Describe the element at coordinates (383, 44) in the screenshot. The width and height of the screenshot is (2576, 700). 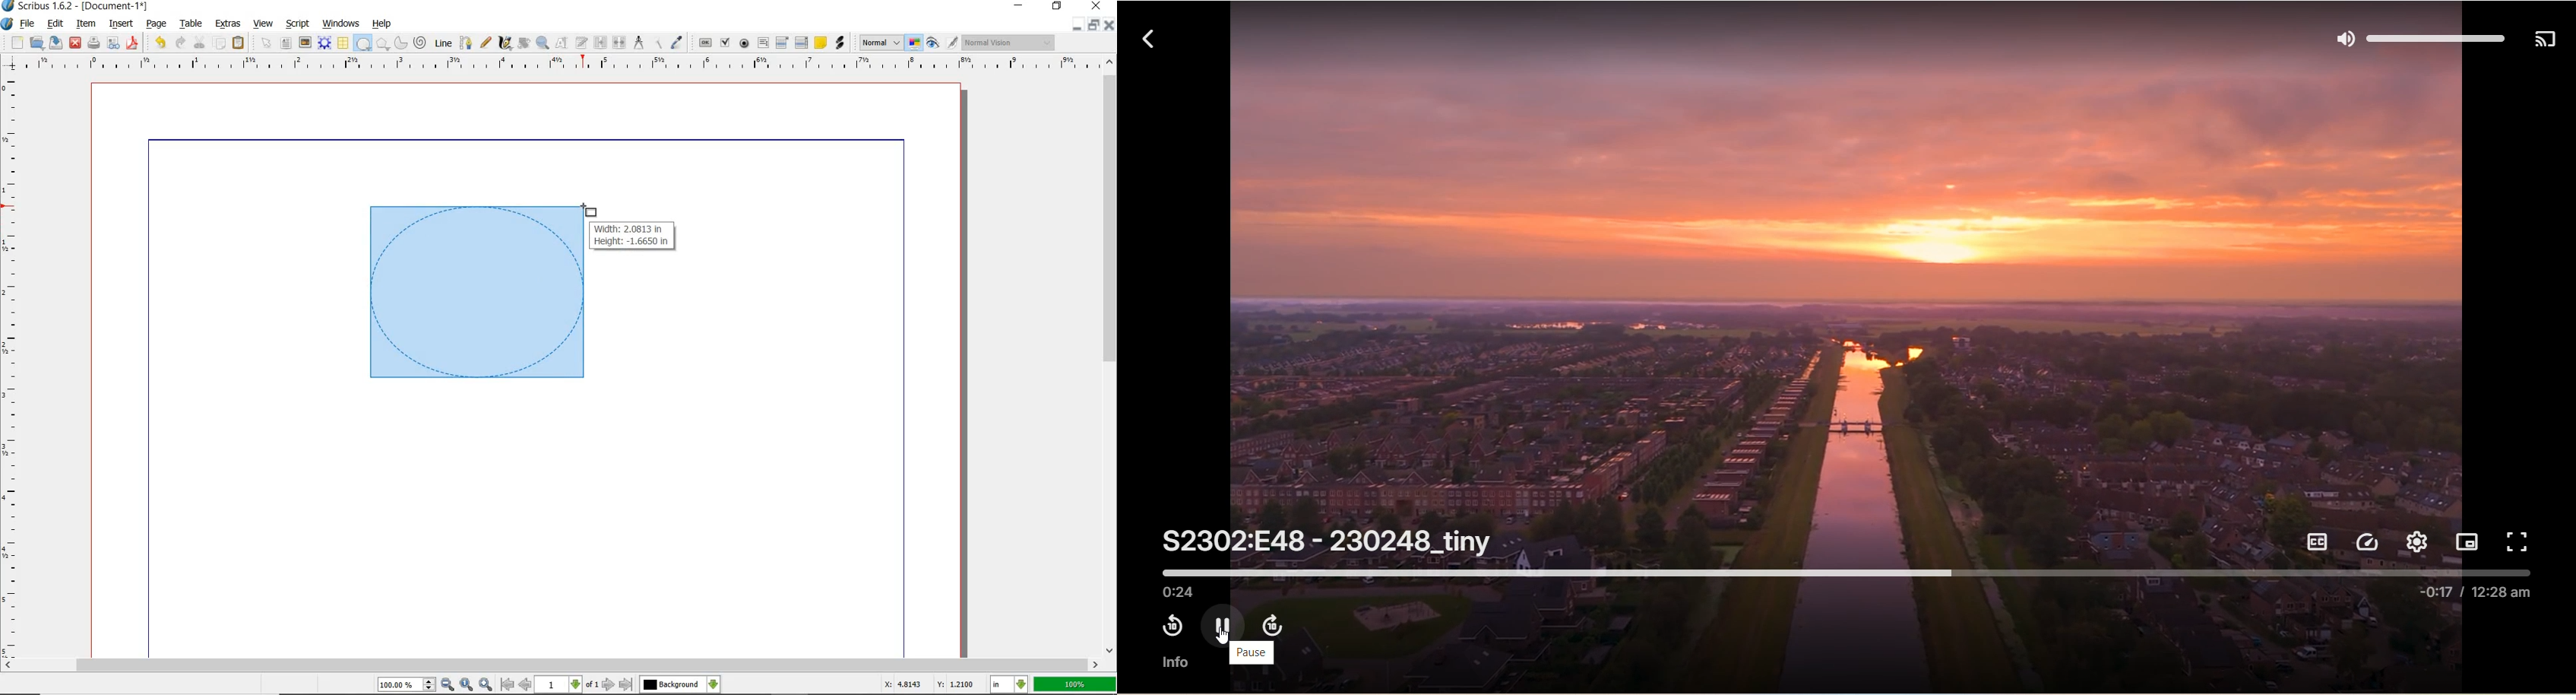
I see `POLYGON` at that location.